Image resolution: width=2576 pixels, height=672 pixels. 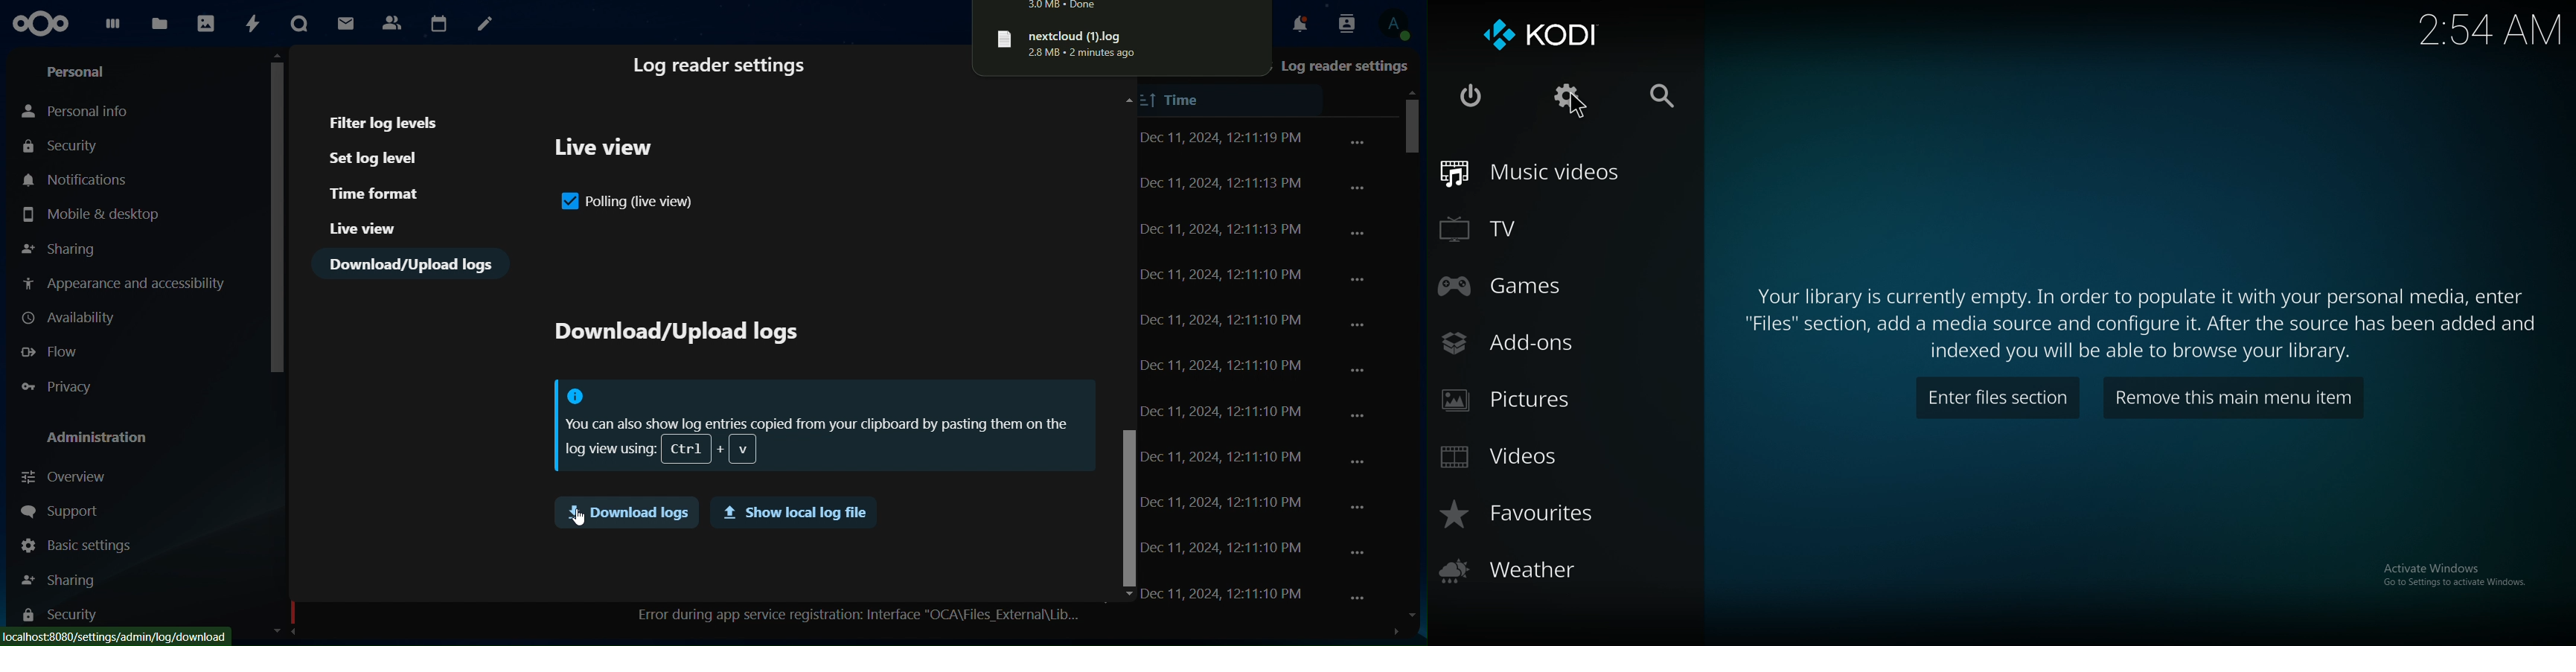 What do you see at coordinates (607, 151) in the screenshot?
I see `live view` at bounding box center [607, 151].